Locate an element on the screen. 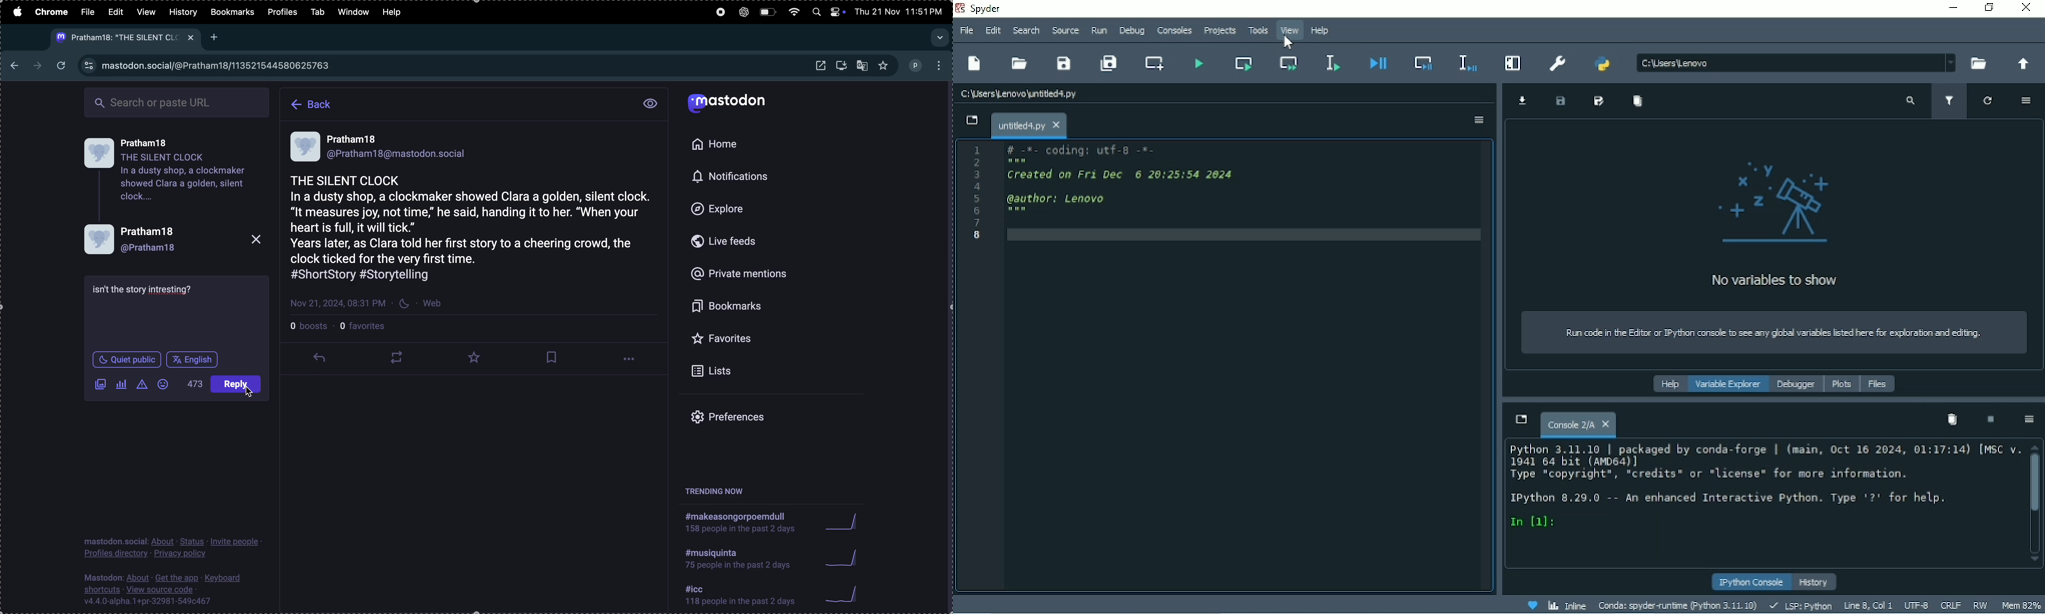 The width and height of the screenshot is (2072, 616). Variable explorer is located at coordinates (1728, 384).